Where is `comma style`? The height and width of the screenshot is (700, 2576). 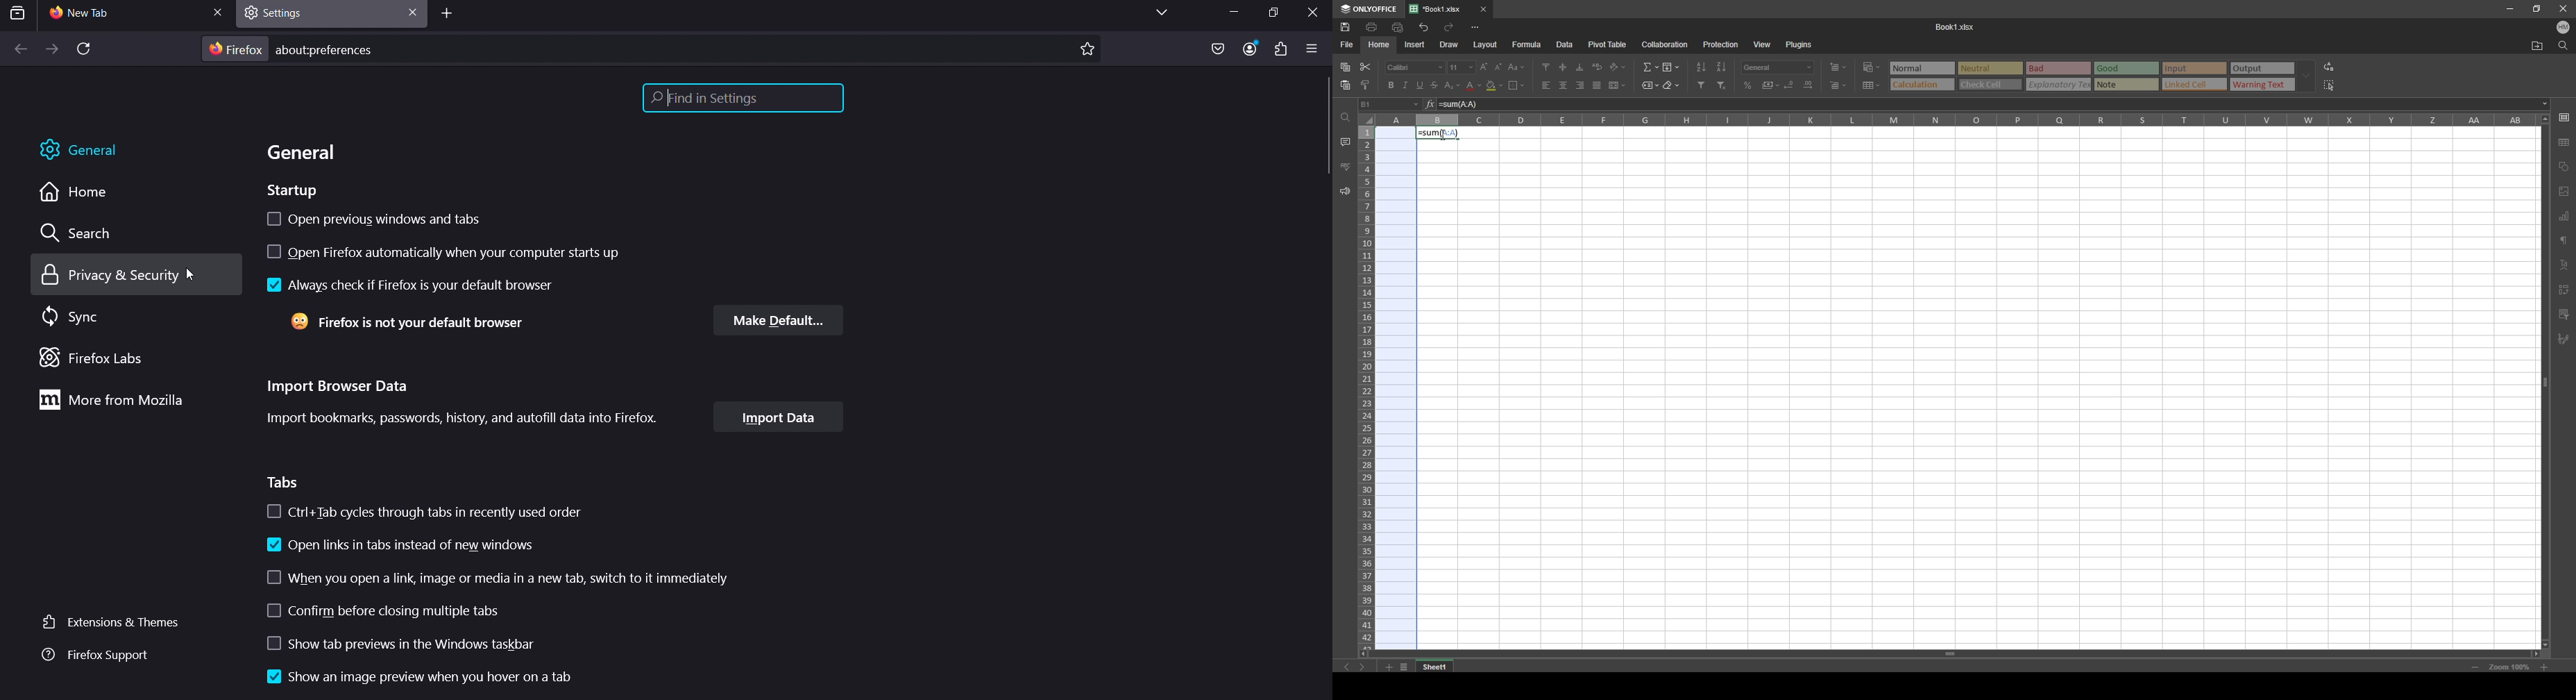 comma style is located at coordinates (1770, 85).